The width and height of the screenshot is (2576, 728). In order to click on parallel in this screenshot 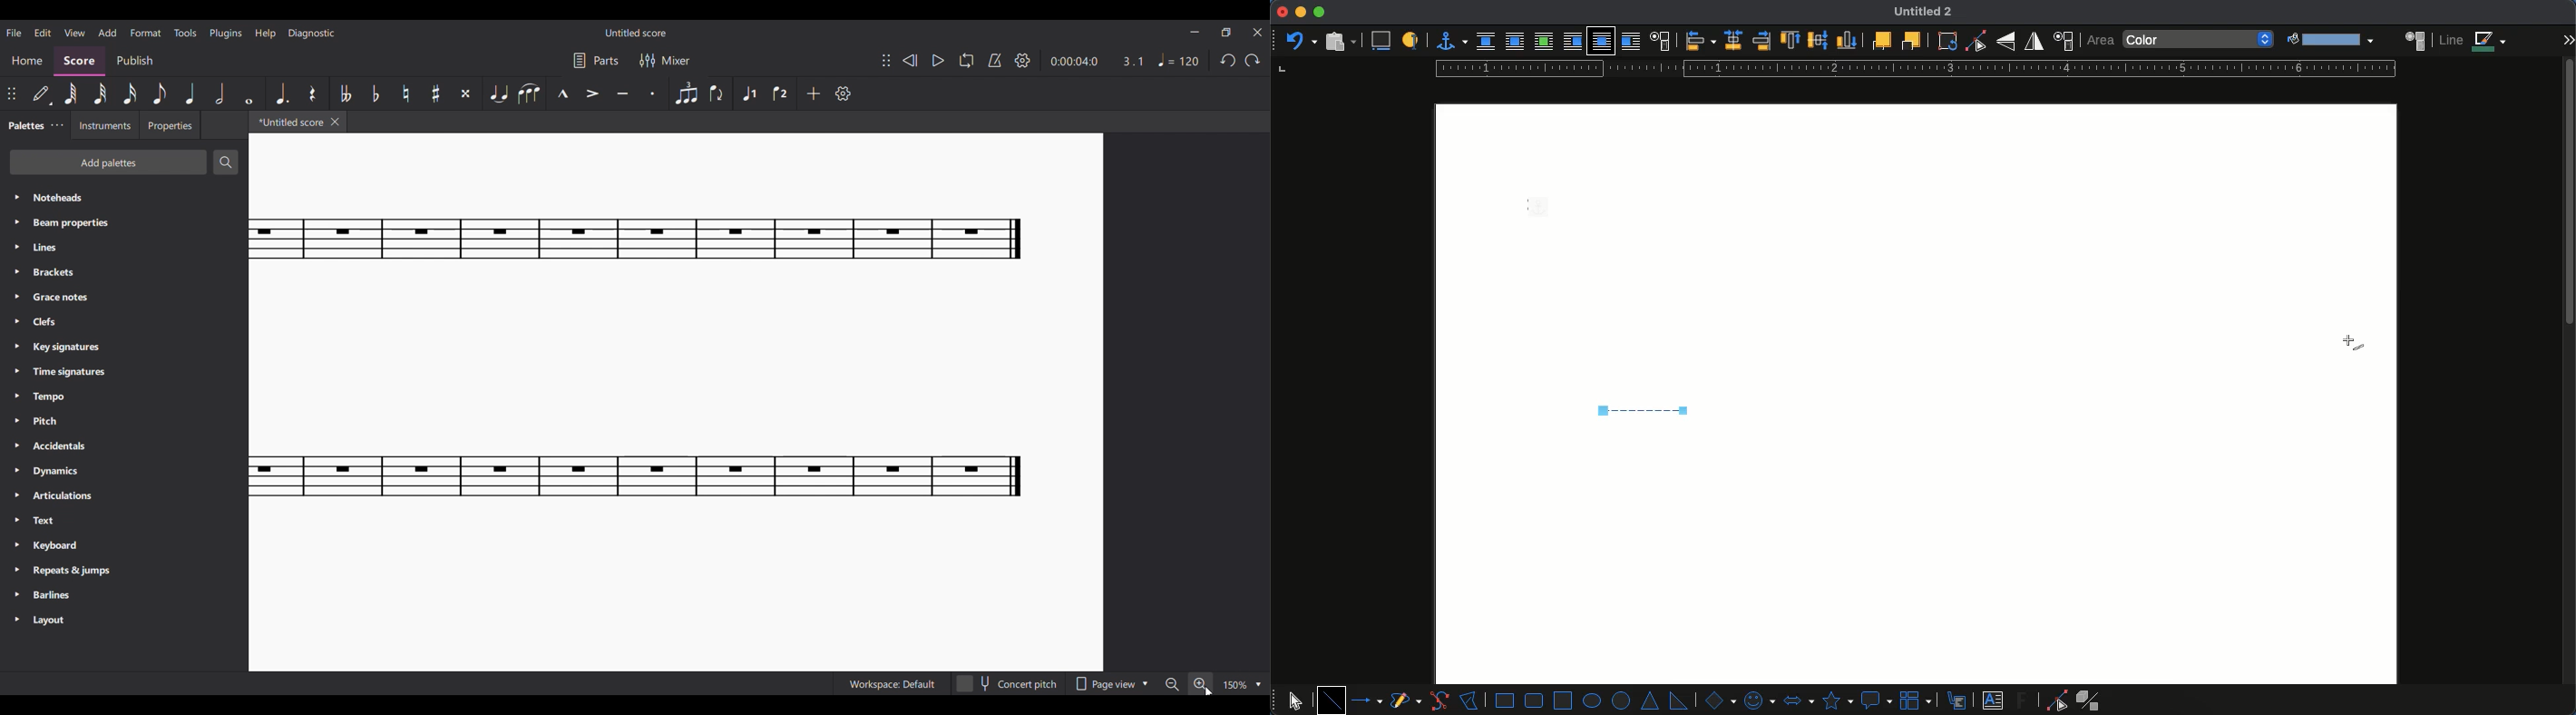, I will do `click(1515, 41)`.